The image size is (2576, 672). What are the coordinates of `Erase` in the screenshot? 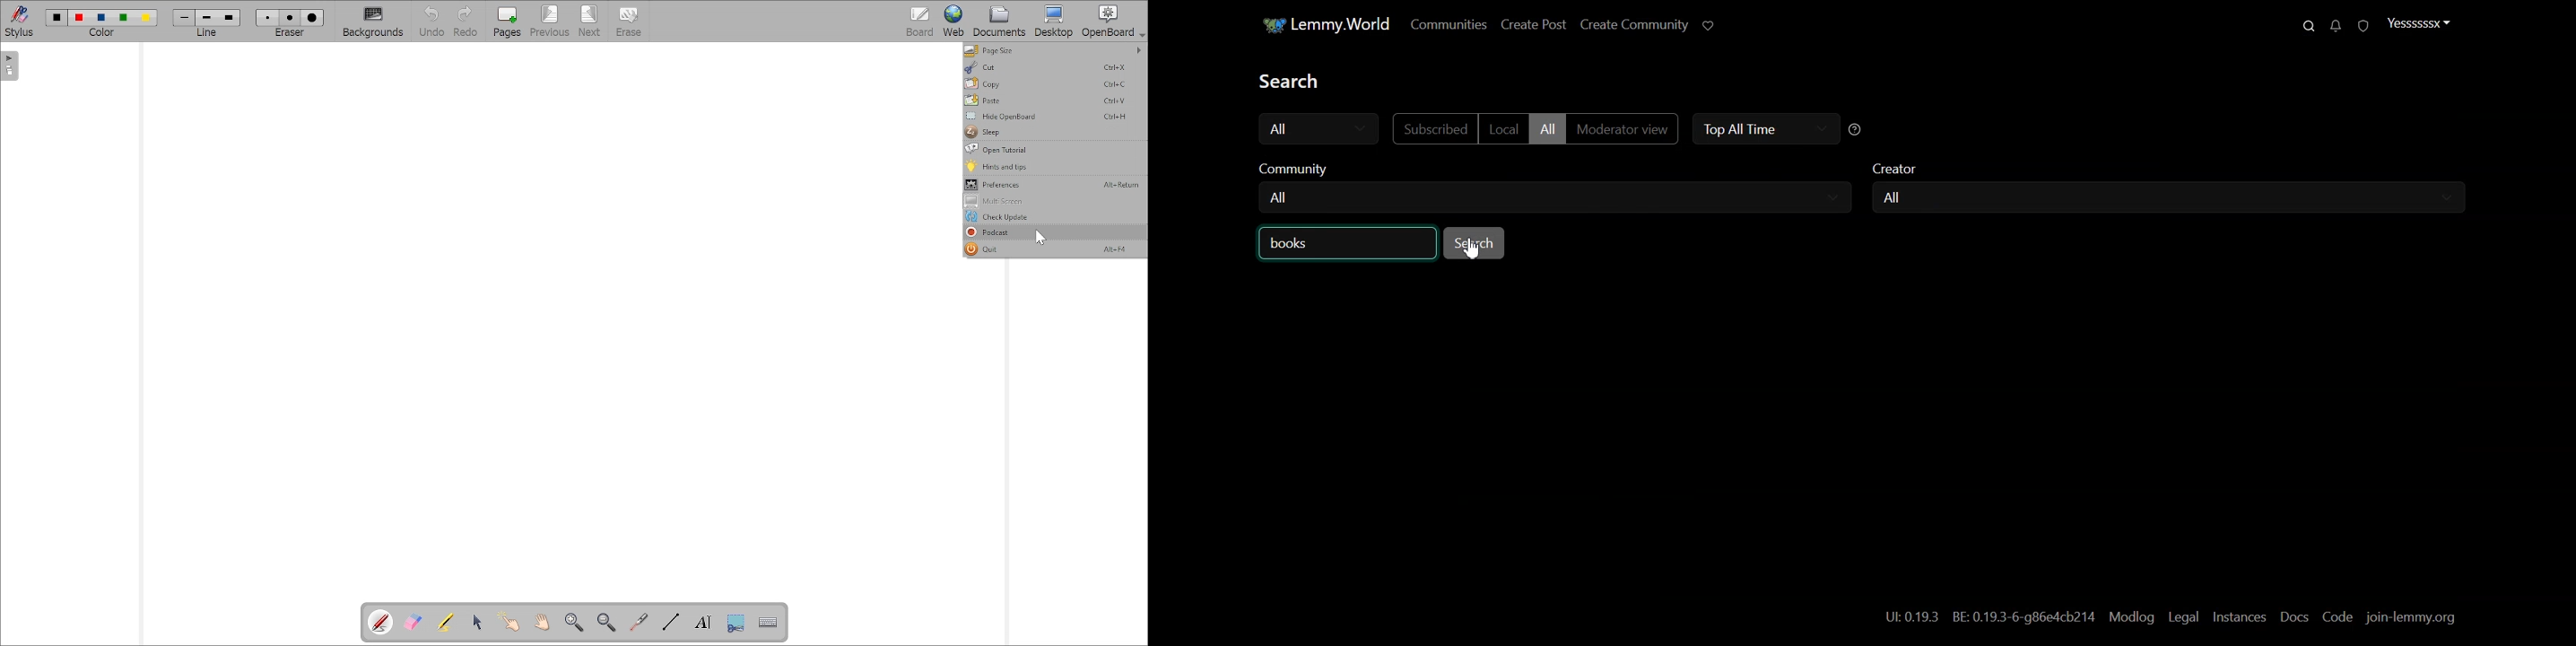 It's located at (636, 22).